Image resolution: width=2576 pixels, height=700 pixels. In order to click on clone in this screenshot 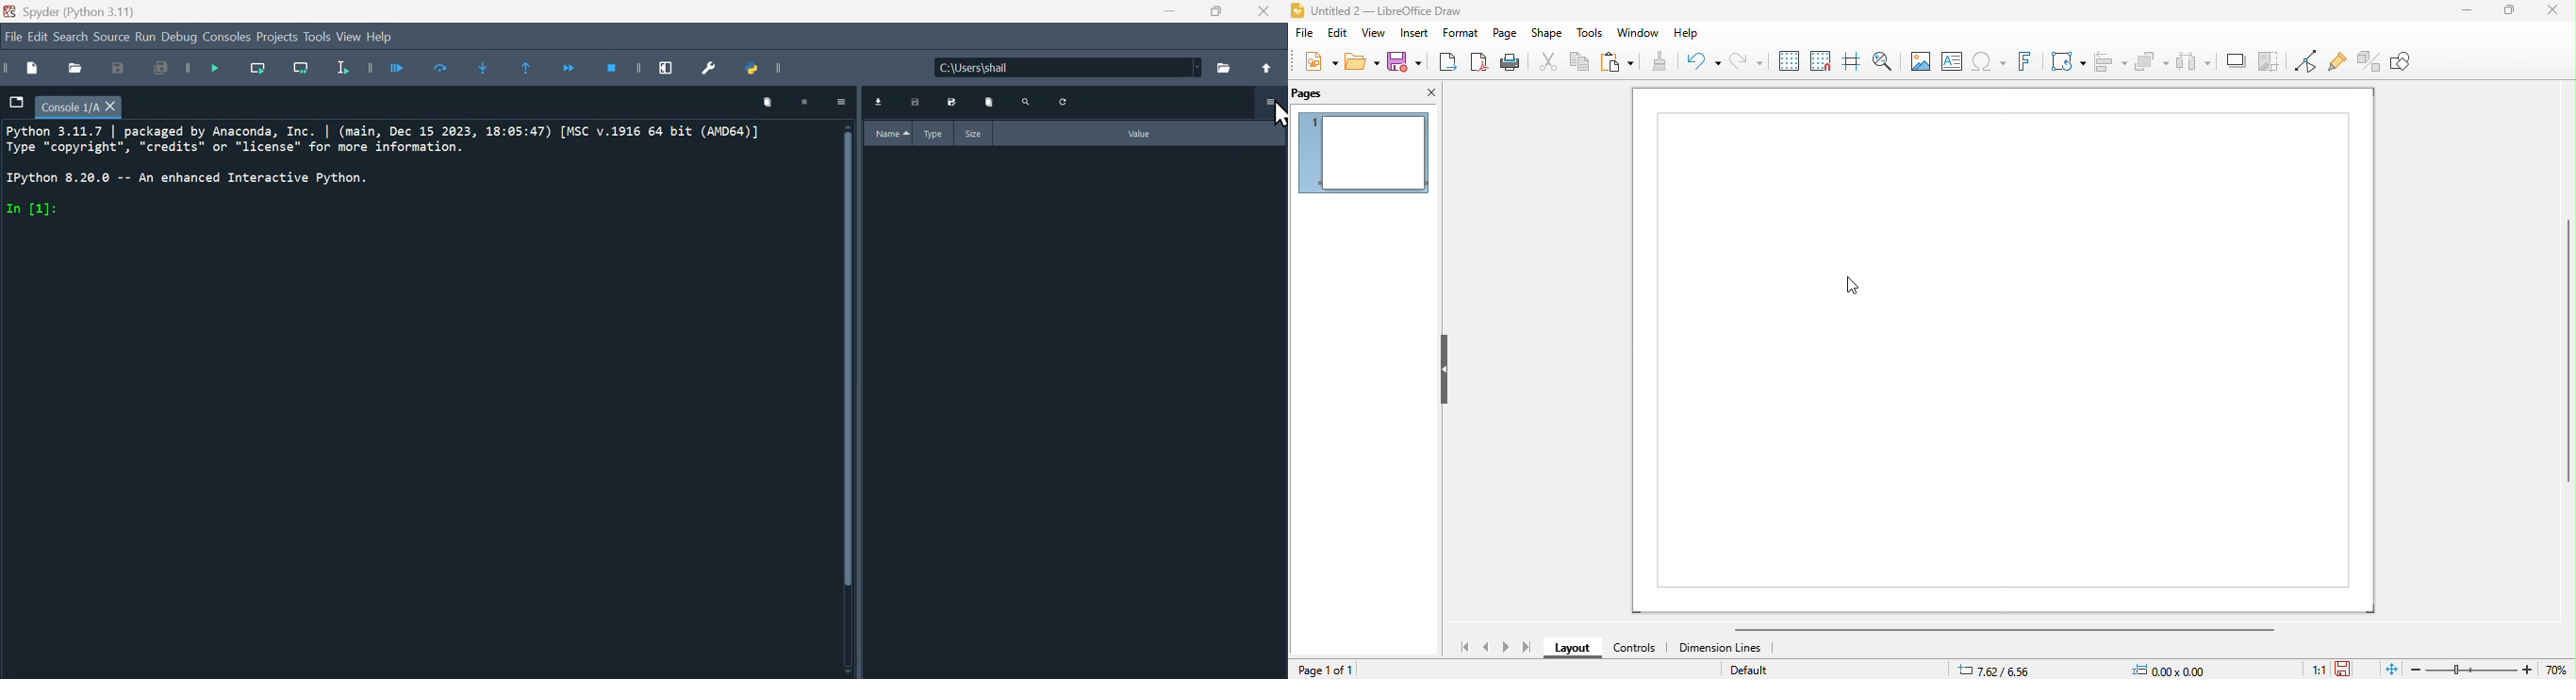, I will do `click(1659, 64)`.